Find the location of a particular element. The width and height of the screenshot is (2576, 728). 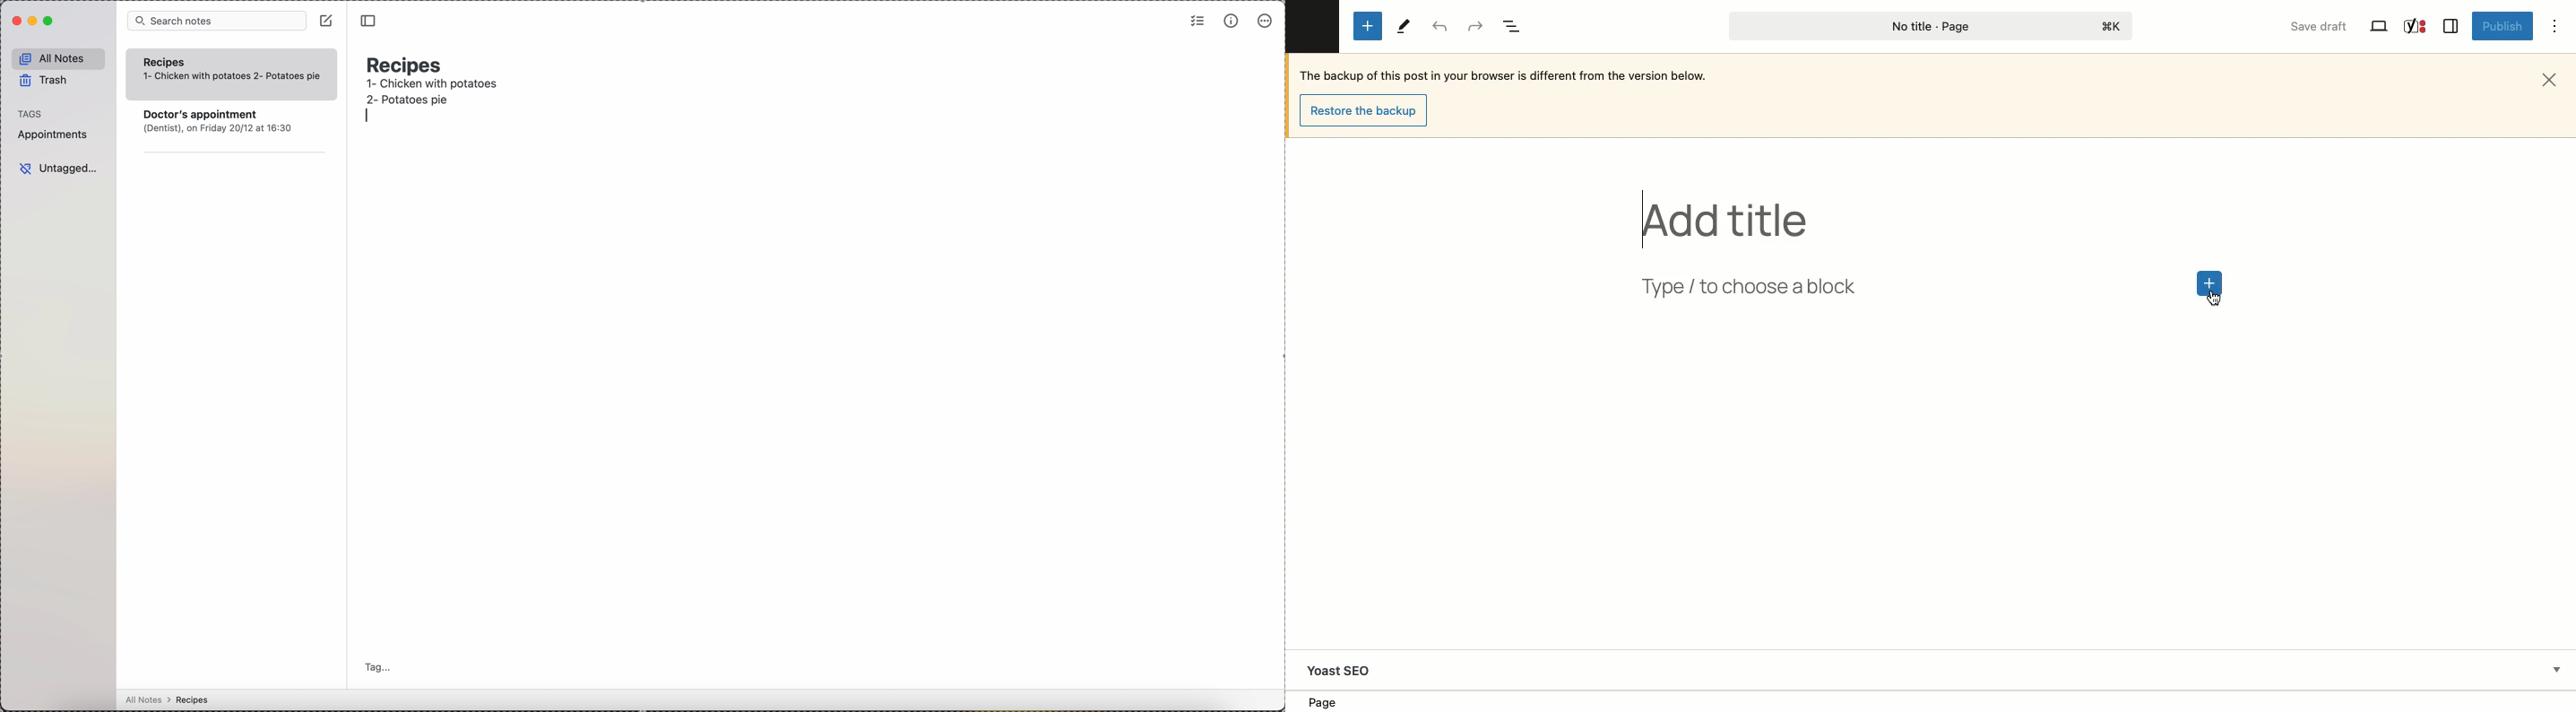

toggle sidebar is located at coordinates (367, 19).